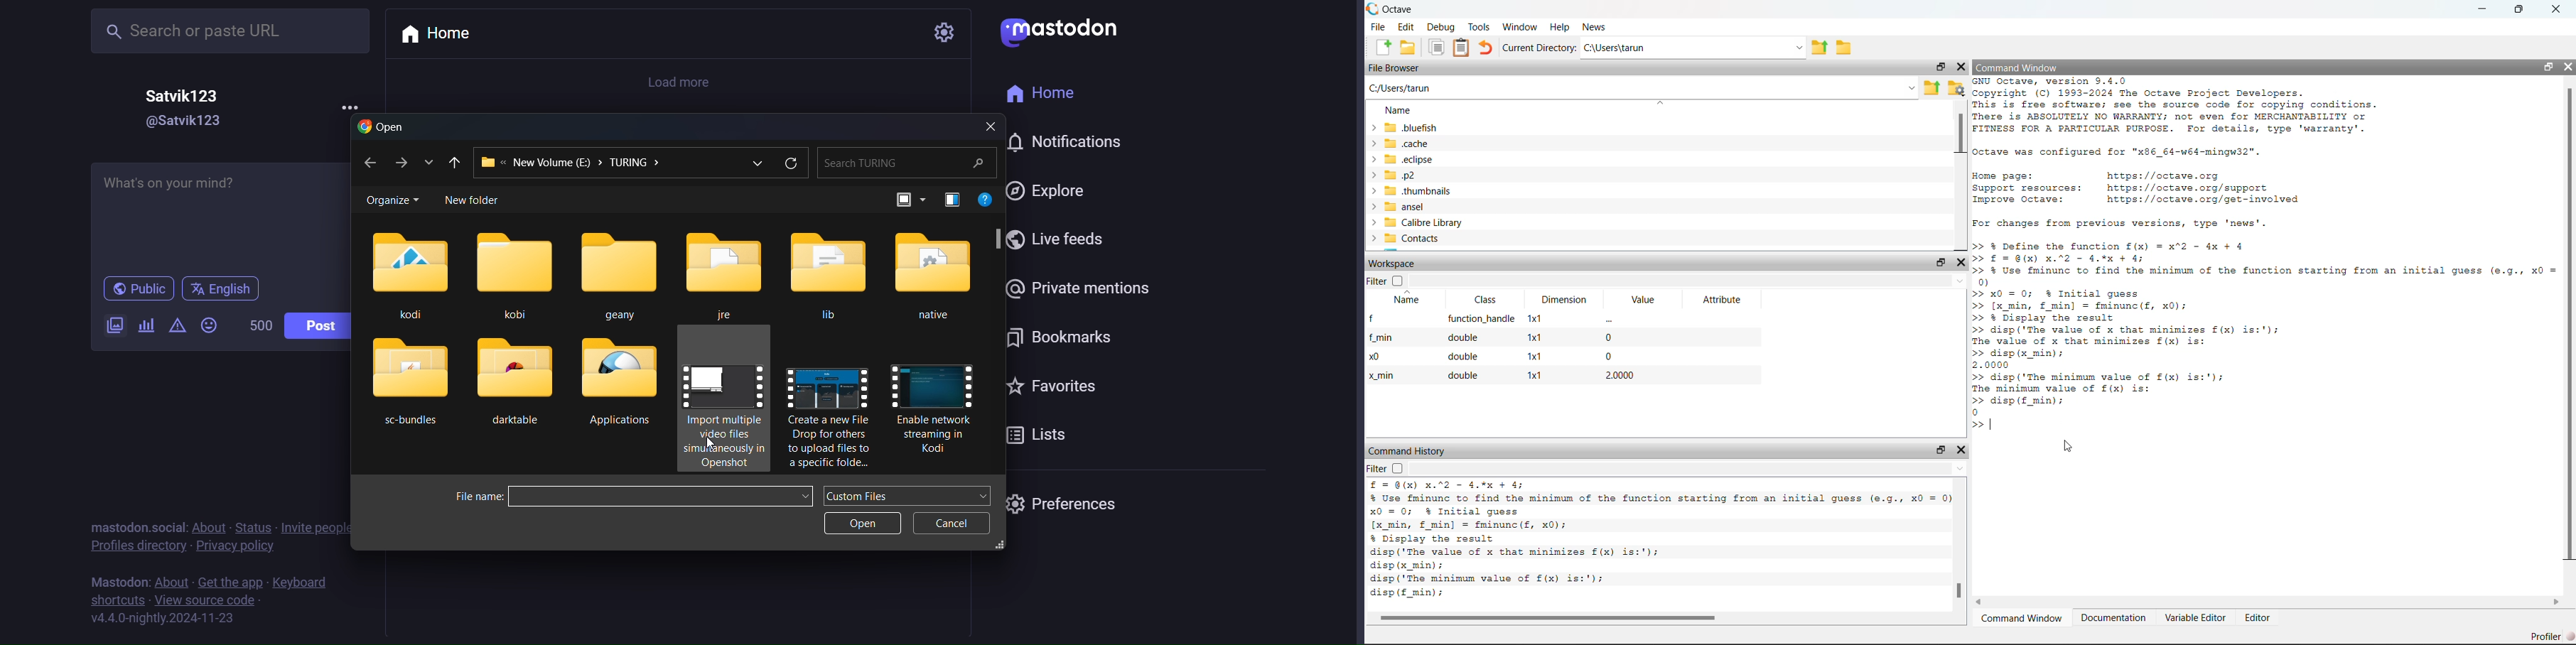 This screenshot has width=2576, height=672. I want to click on lists, so click(1038, 437).